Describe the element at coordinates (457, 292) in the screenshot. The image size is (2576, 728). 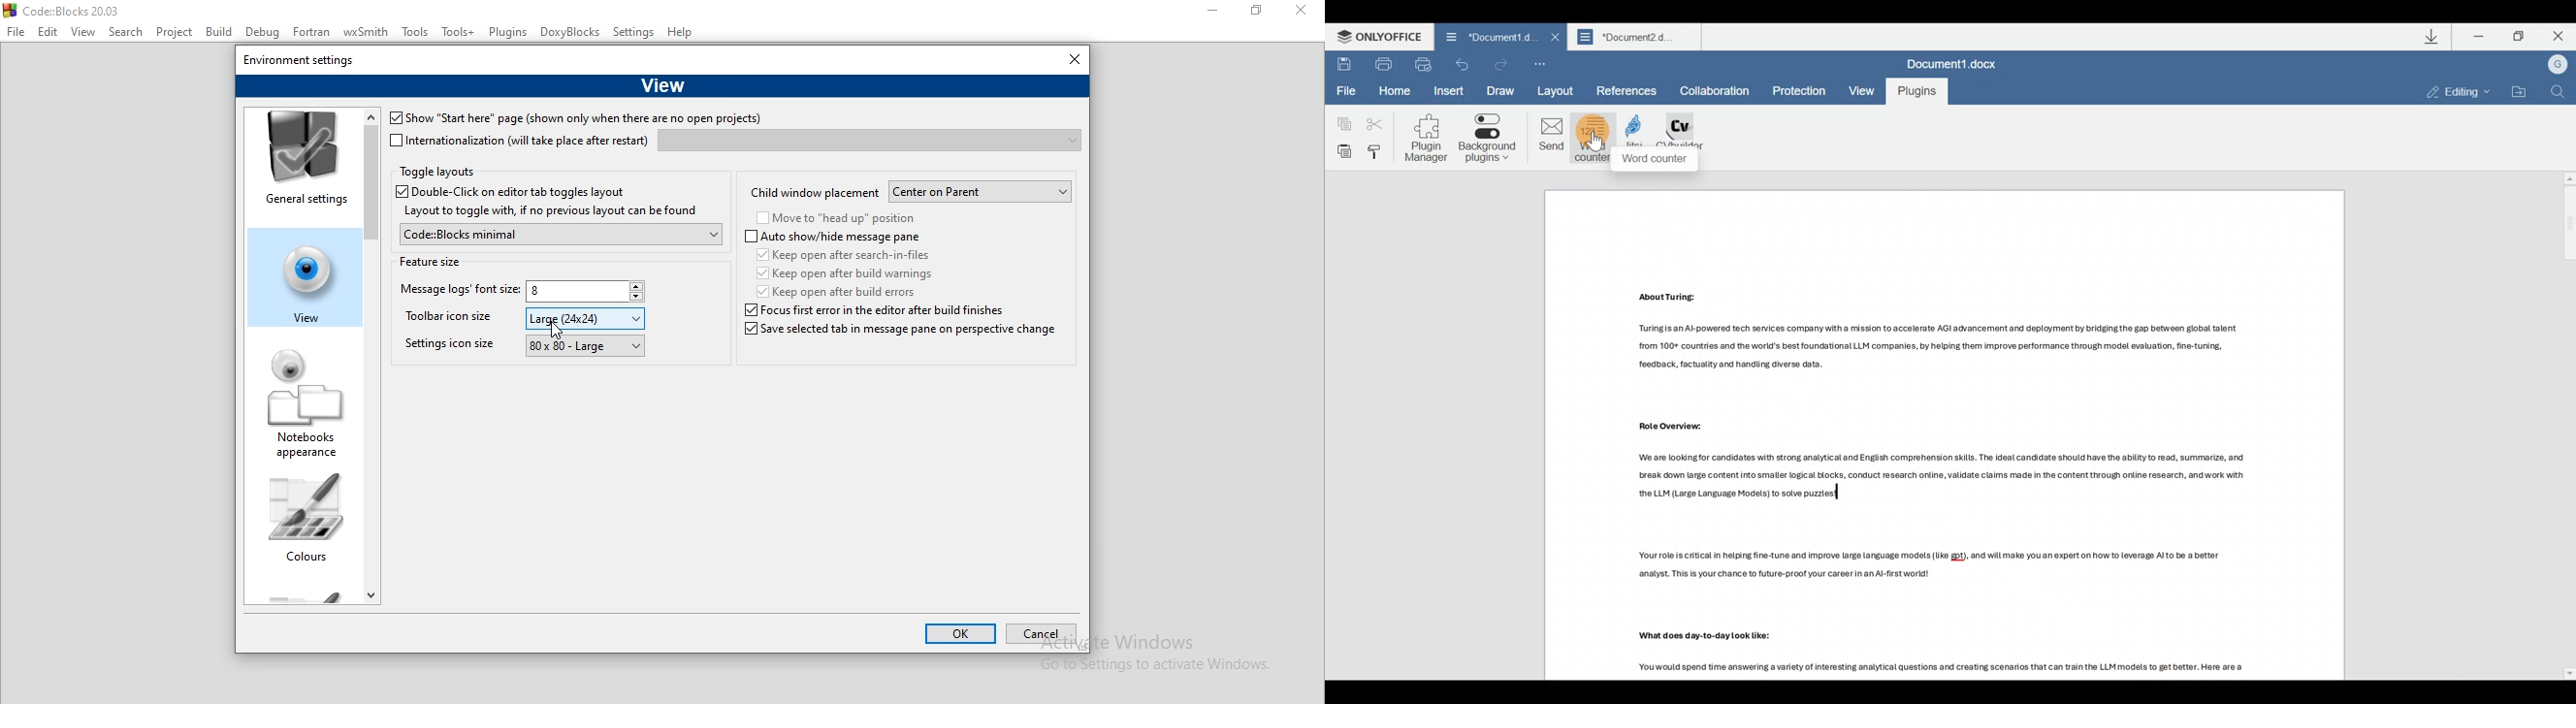
I see `Message logs font size: 8` at that location.